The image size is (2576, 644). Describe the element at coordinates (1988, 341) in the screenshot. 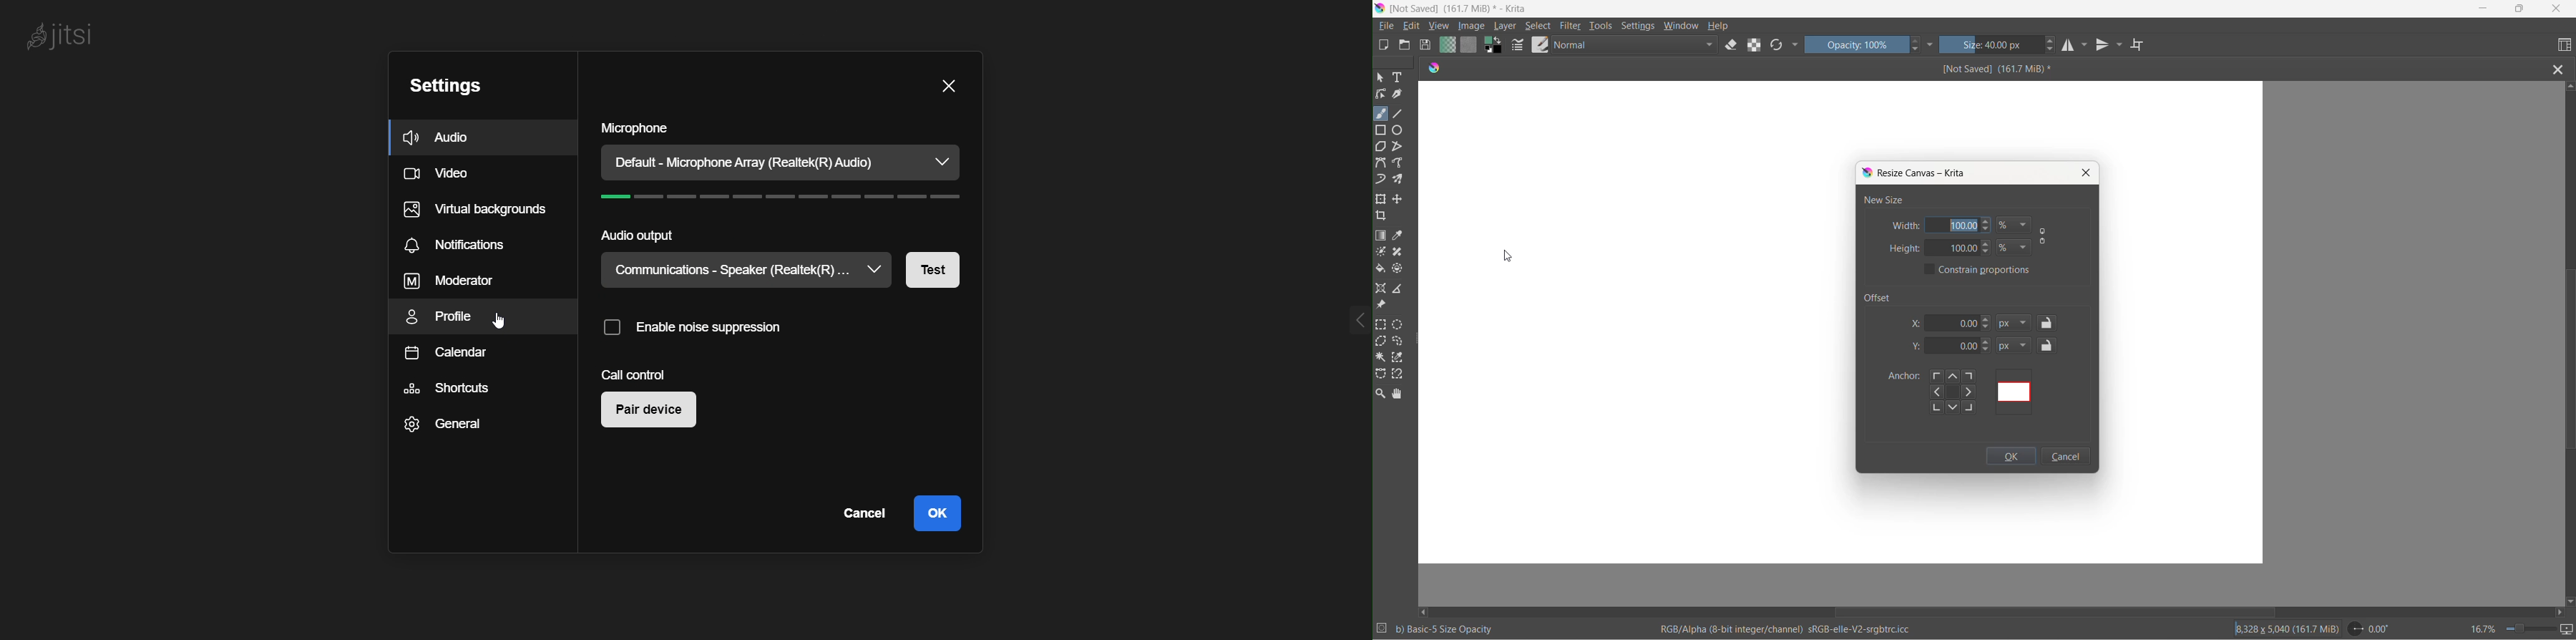

I see `y-axis value increment` at that location.